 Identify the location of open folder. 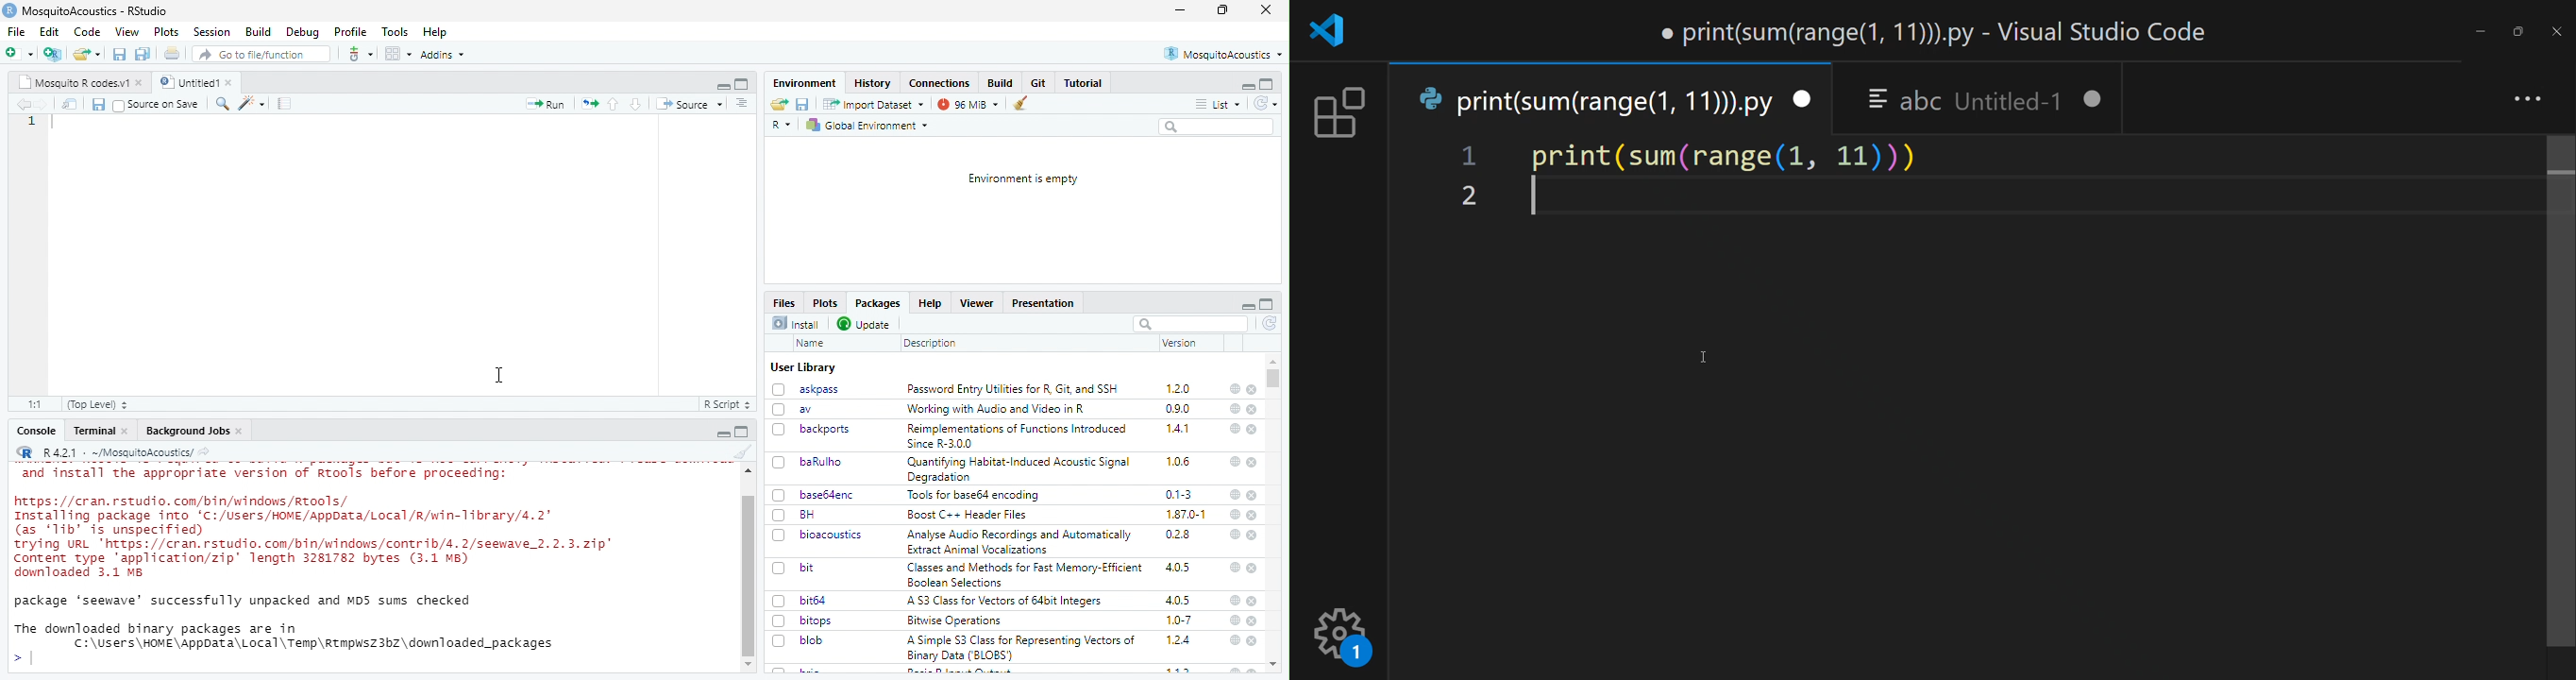
(87, 54).